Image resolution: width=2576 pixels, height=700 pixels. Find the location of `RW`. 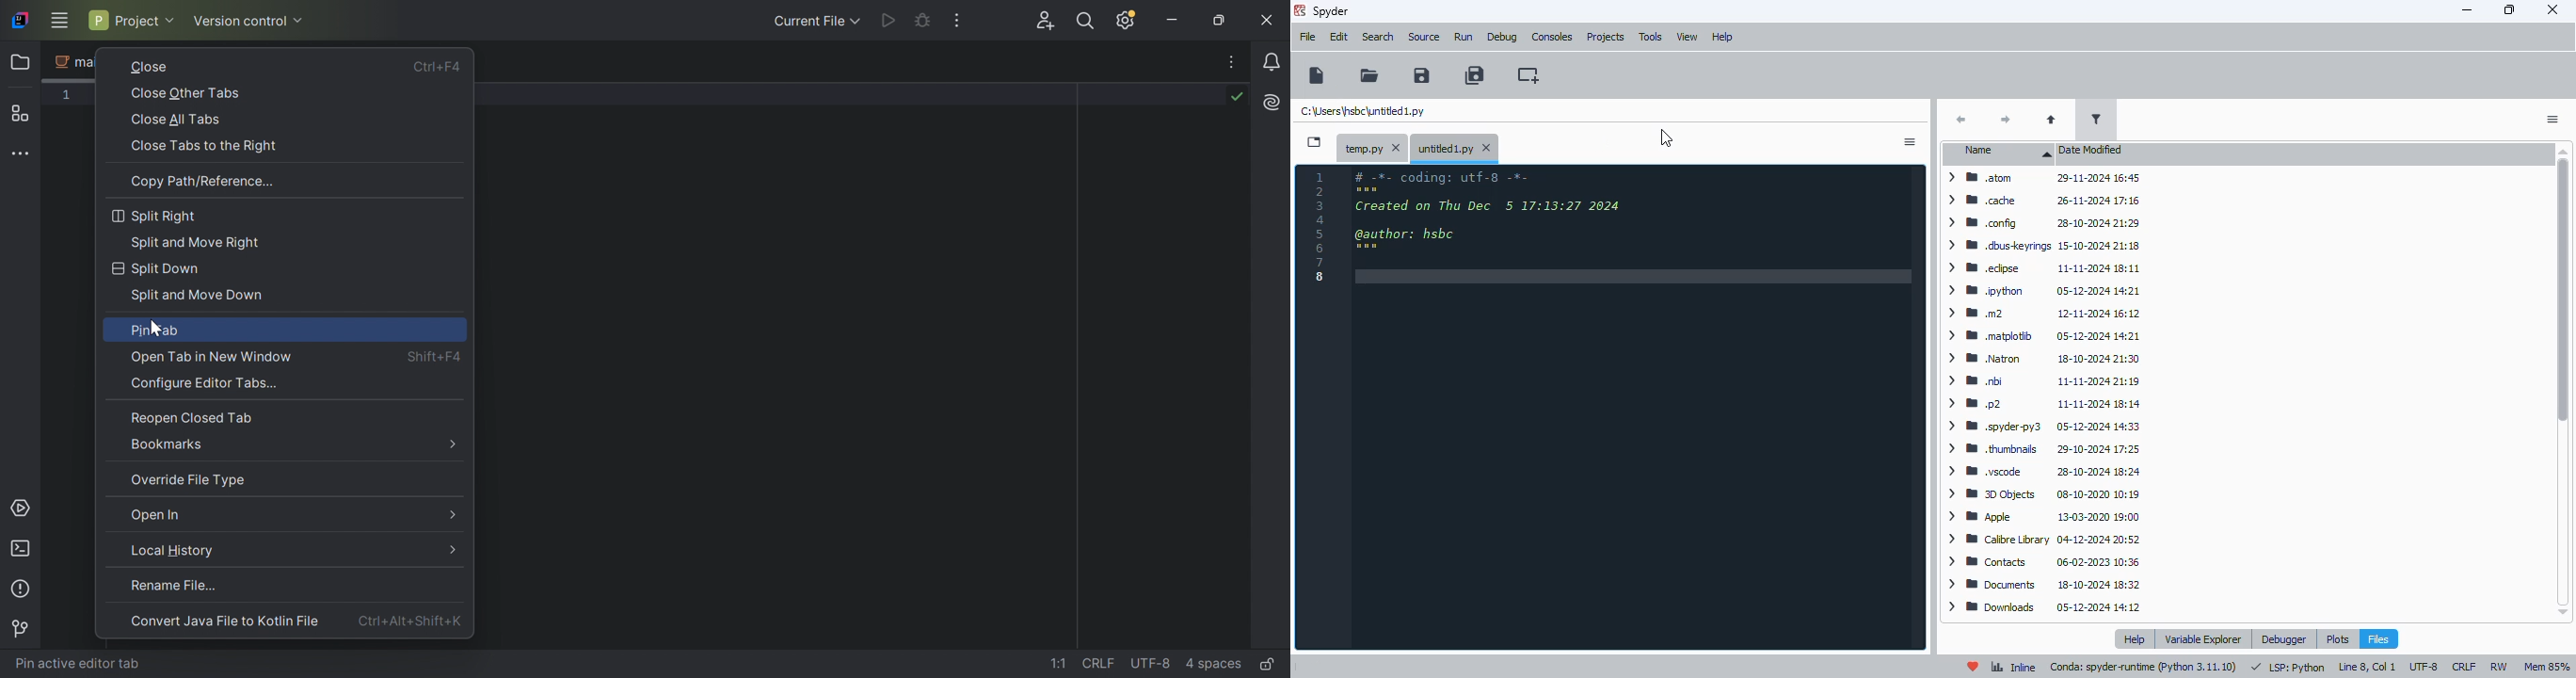

RW is located at coordinates (2499, 666).